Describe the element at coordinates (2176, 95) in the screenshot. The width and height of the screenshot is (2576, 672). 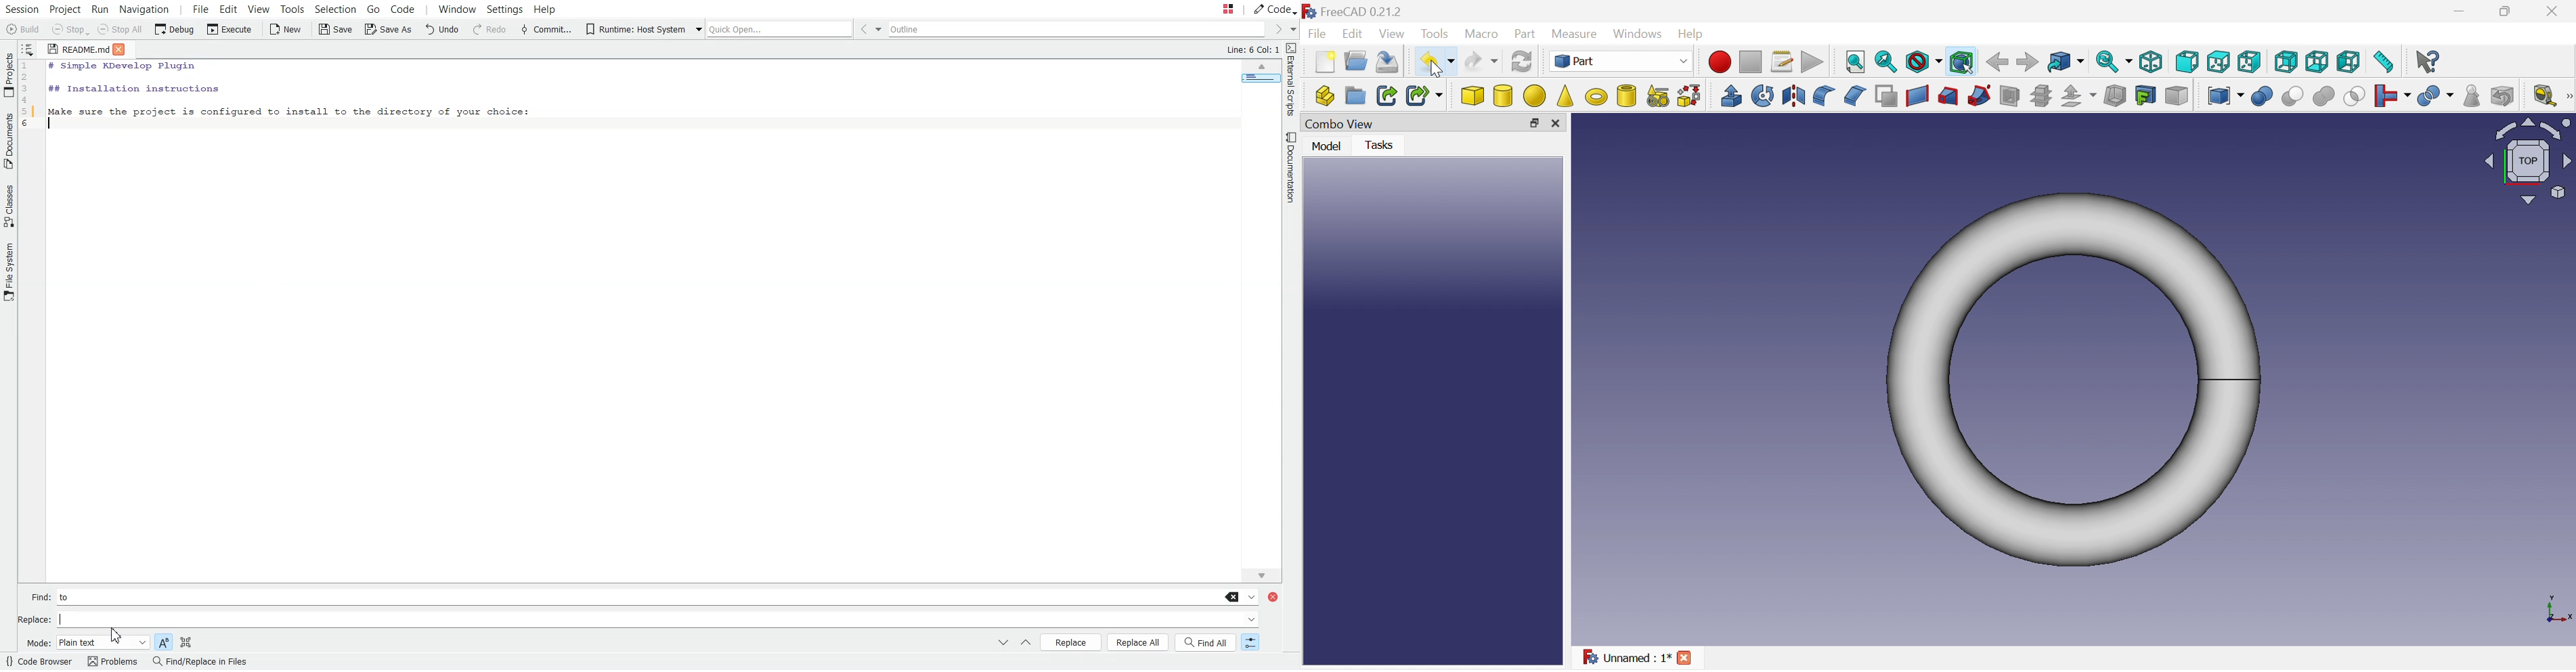
I see `Color per face` at that location.